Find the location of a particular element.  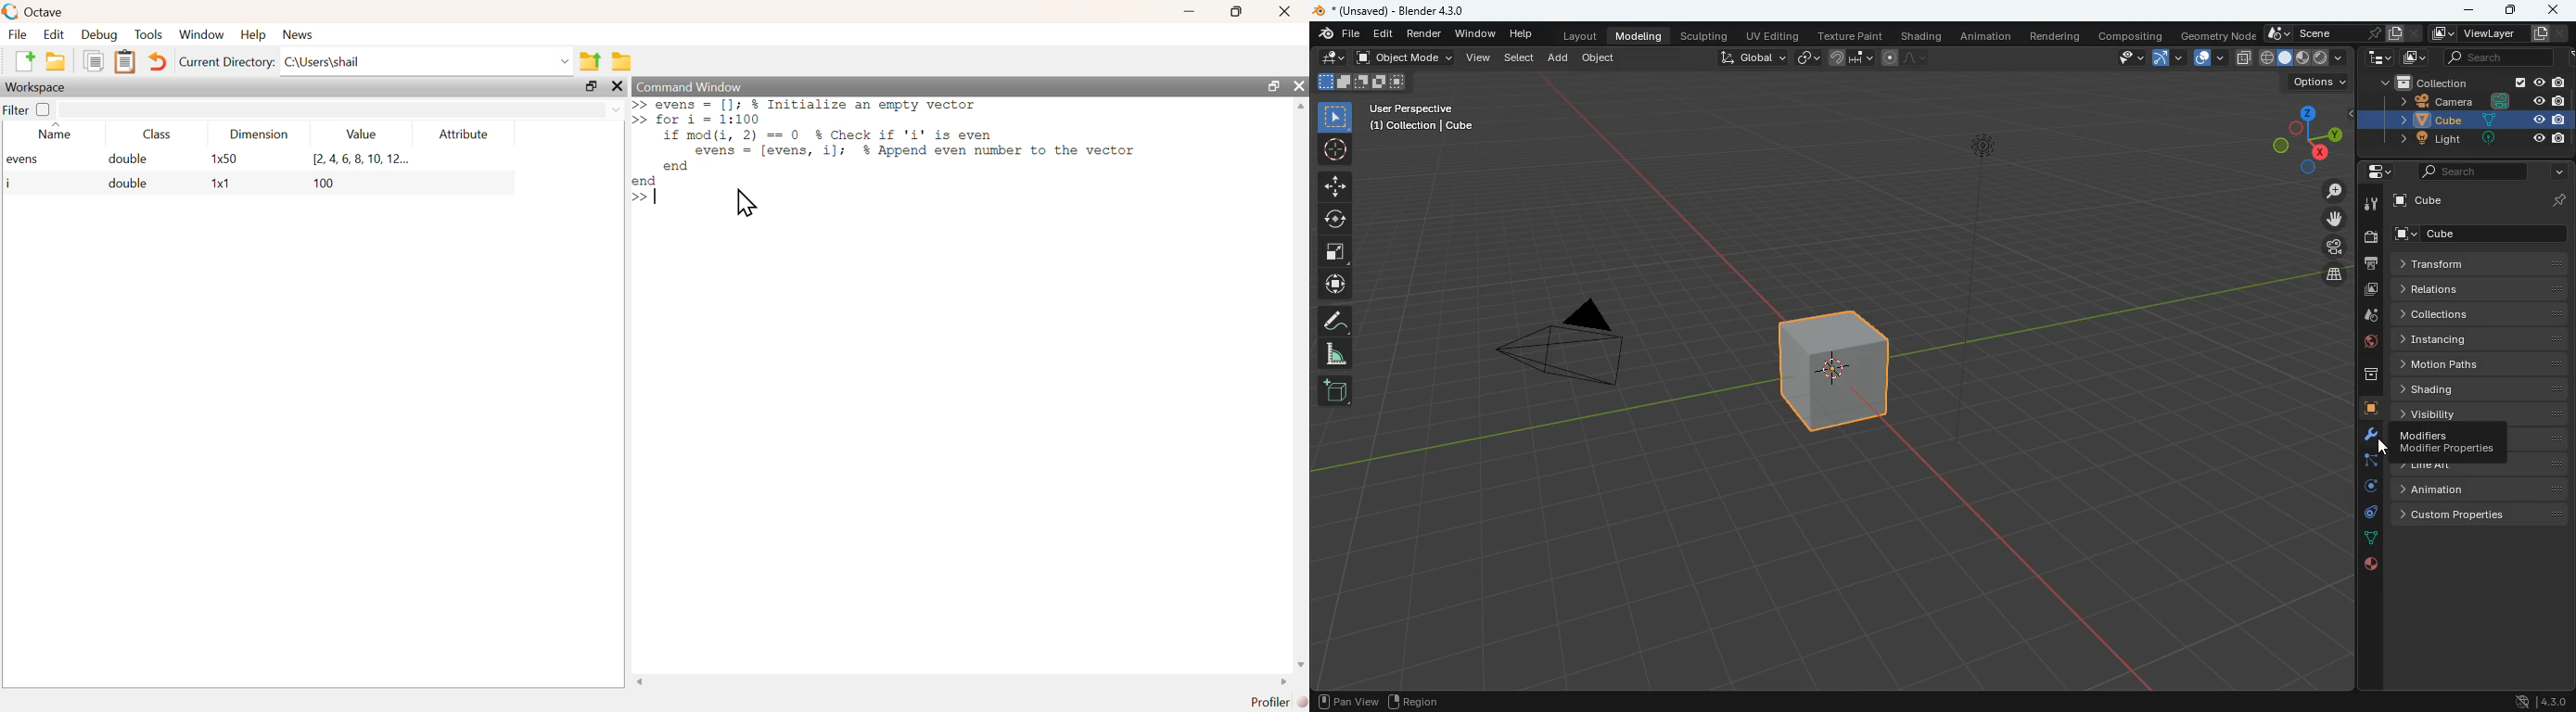

camera is located at coordinates (2370, 239).